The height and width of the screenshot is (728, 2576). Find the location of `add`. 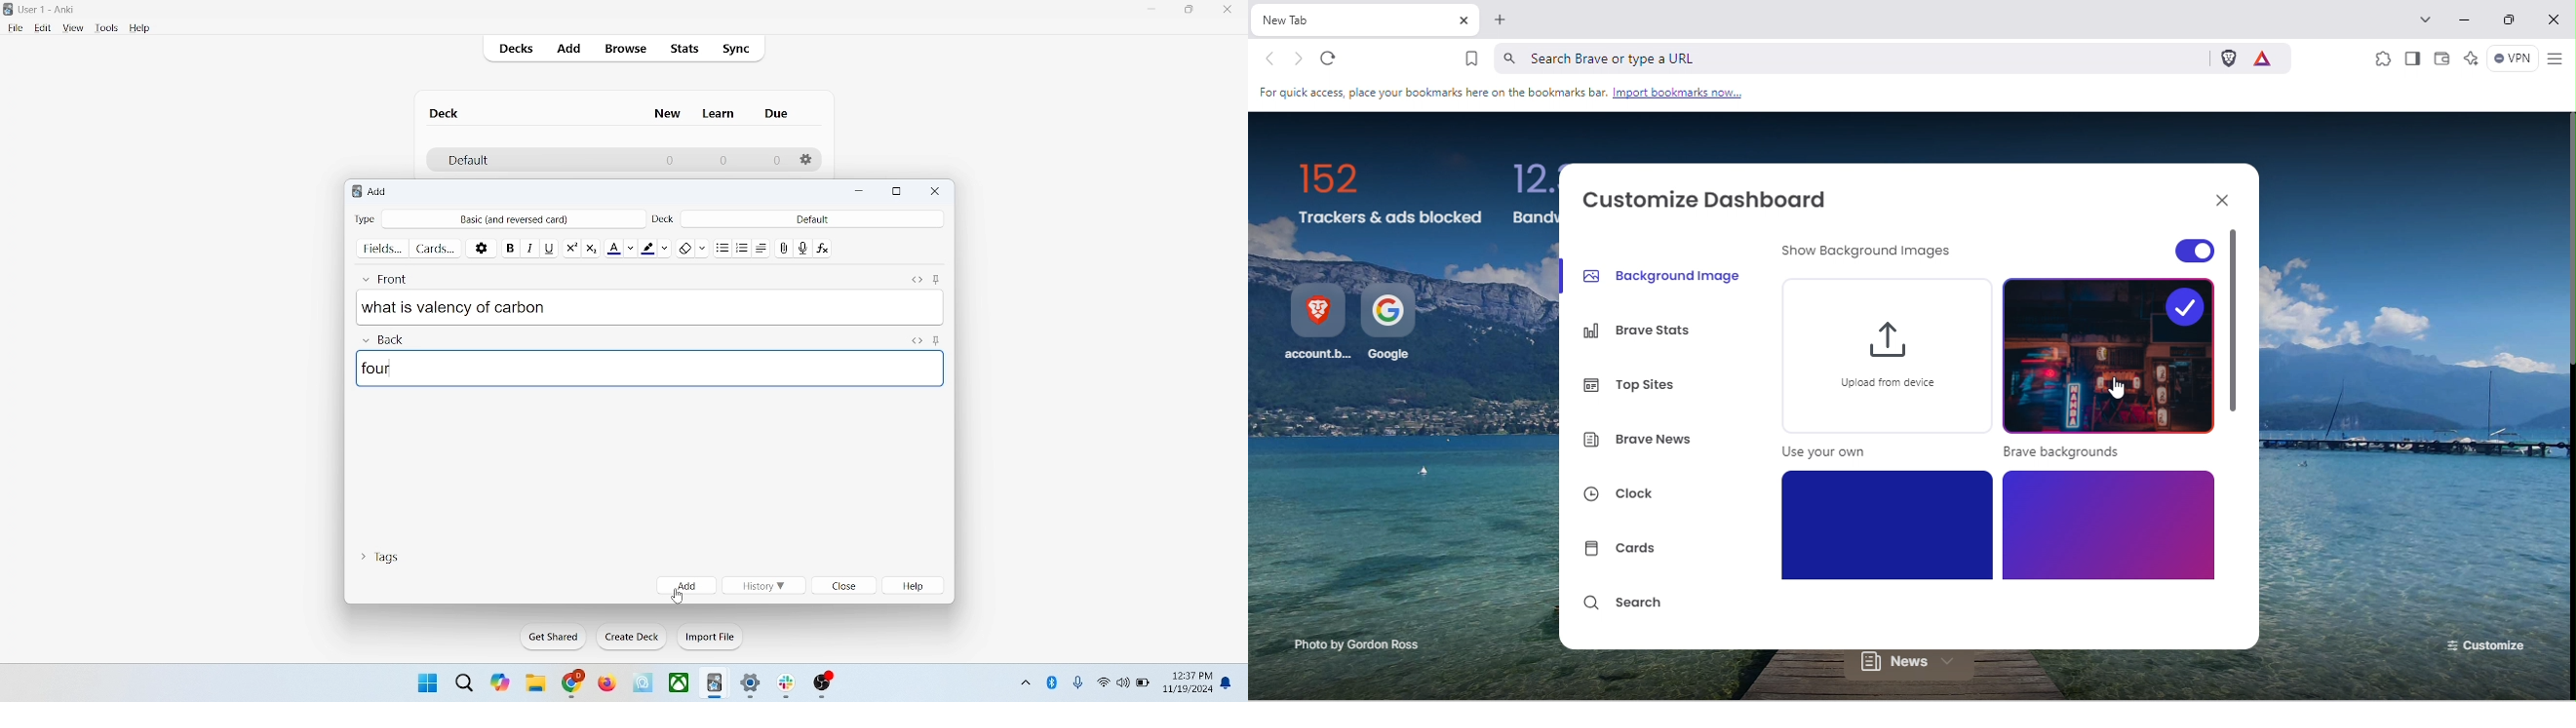

add is located at coordinates (379, 191).